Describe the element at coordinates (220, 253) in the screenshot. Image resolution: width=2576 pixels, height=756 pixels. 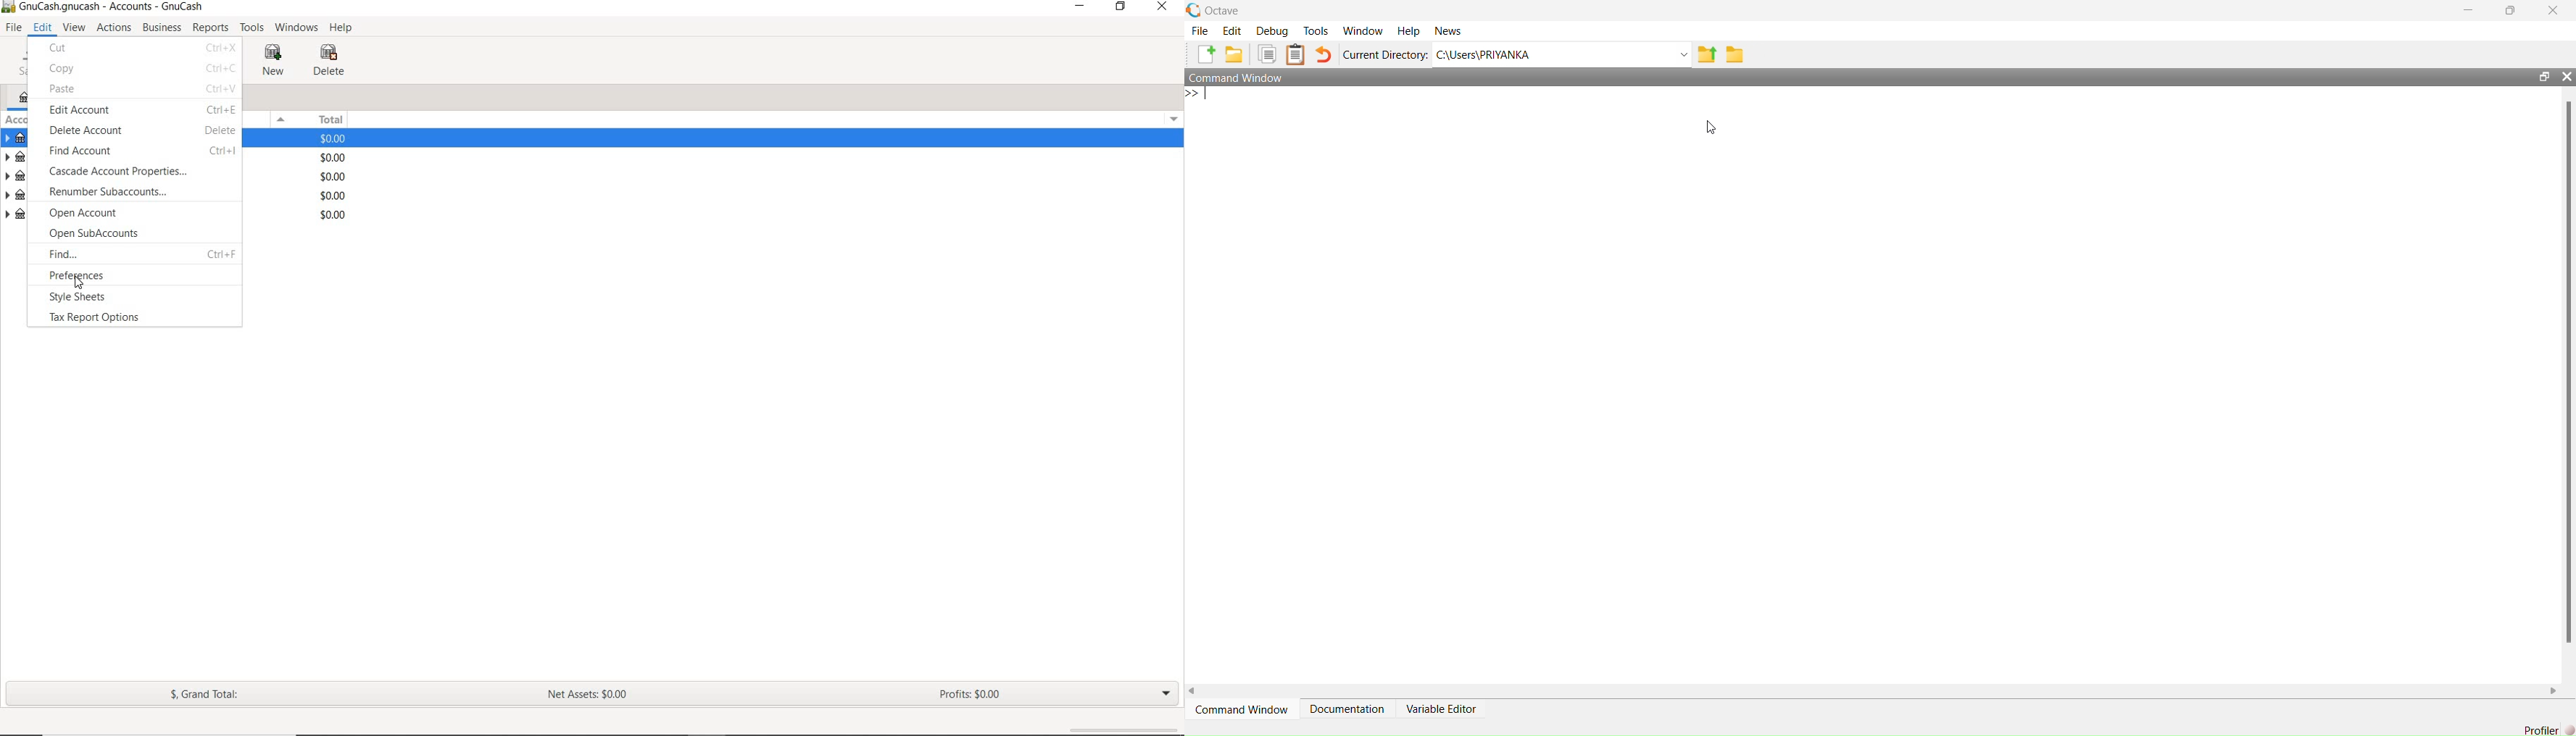
I see `Ctrl+F` at that location.